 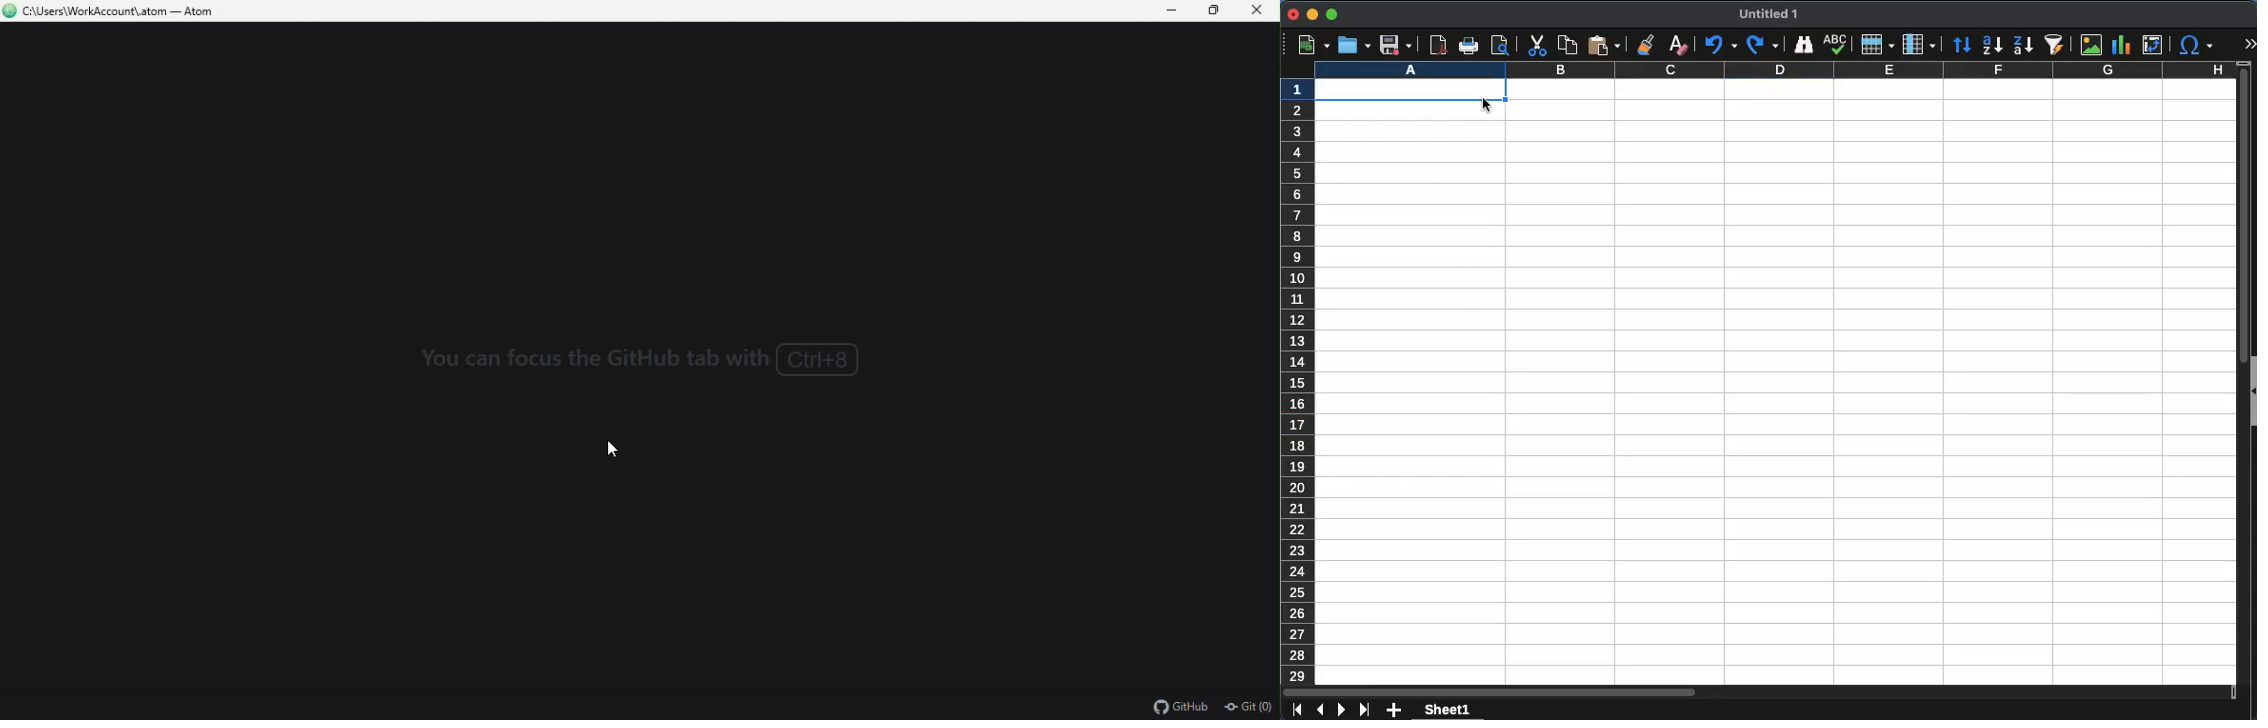 What do you see at coordinates (1836, 45) in the screenshot?
I see `spell check` at bounding box center [1836, 45].